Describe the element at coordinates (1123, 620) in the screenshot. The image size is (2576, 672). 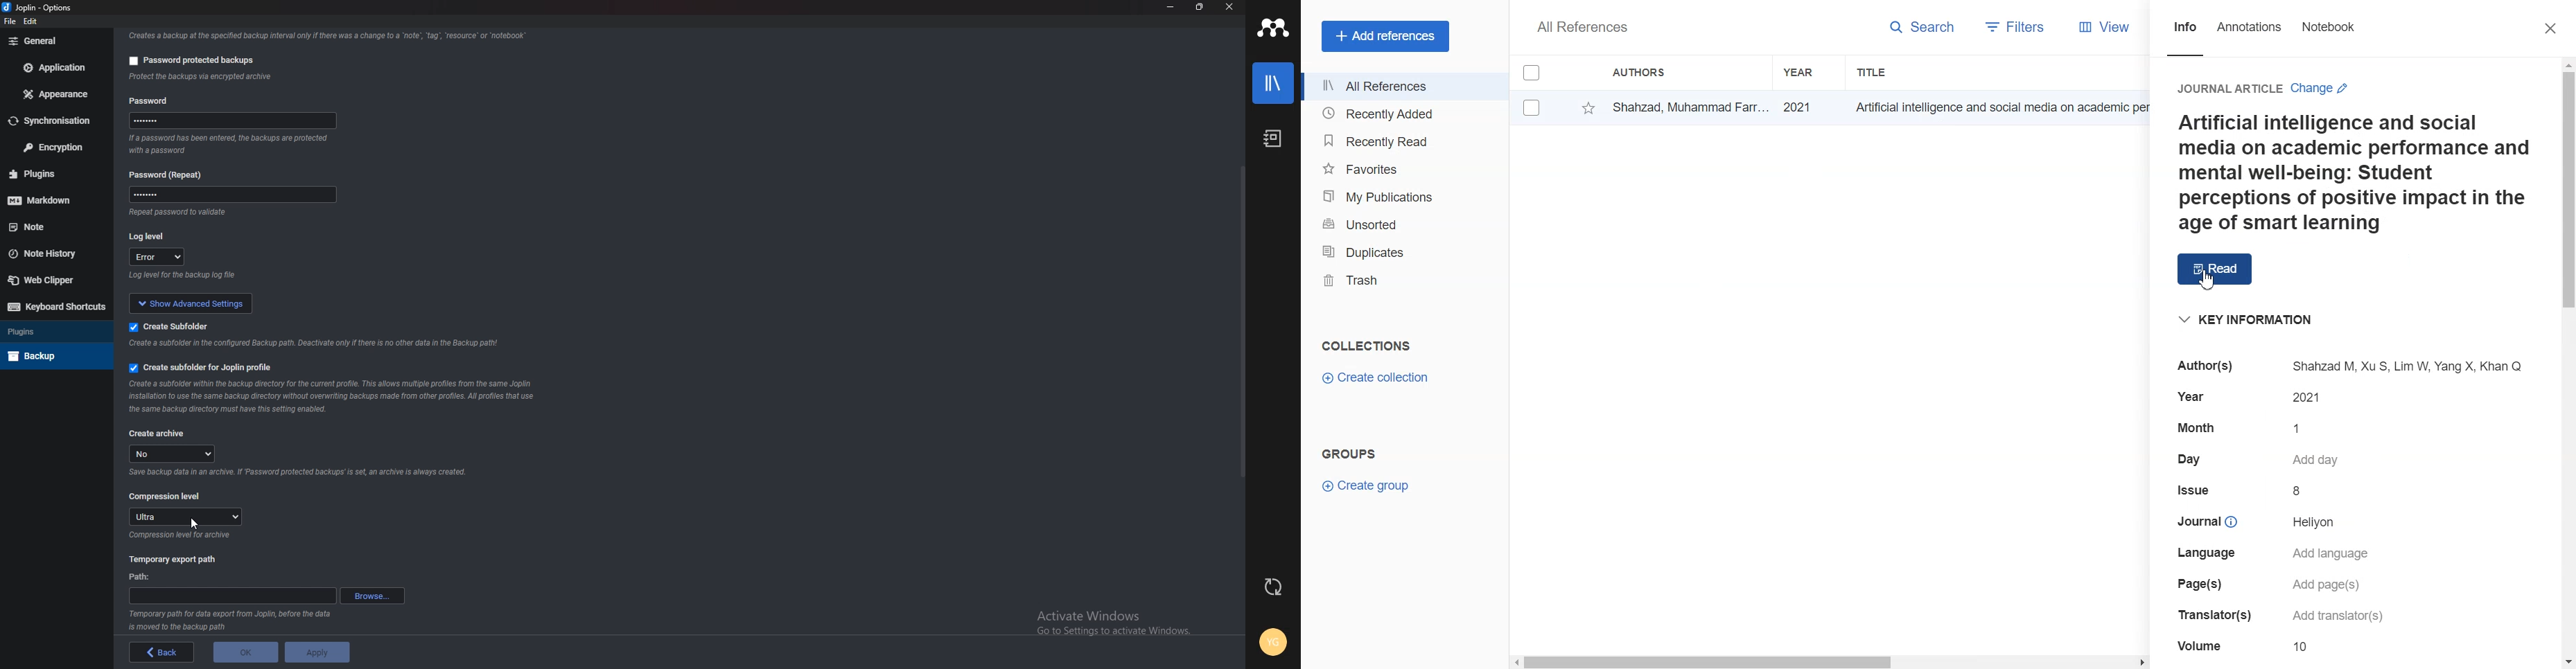
I see `activate windows` at that location.